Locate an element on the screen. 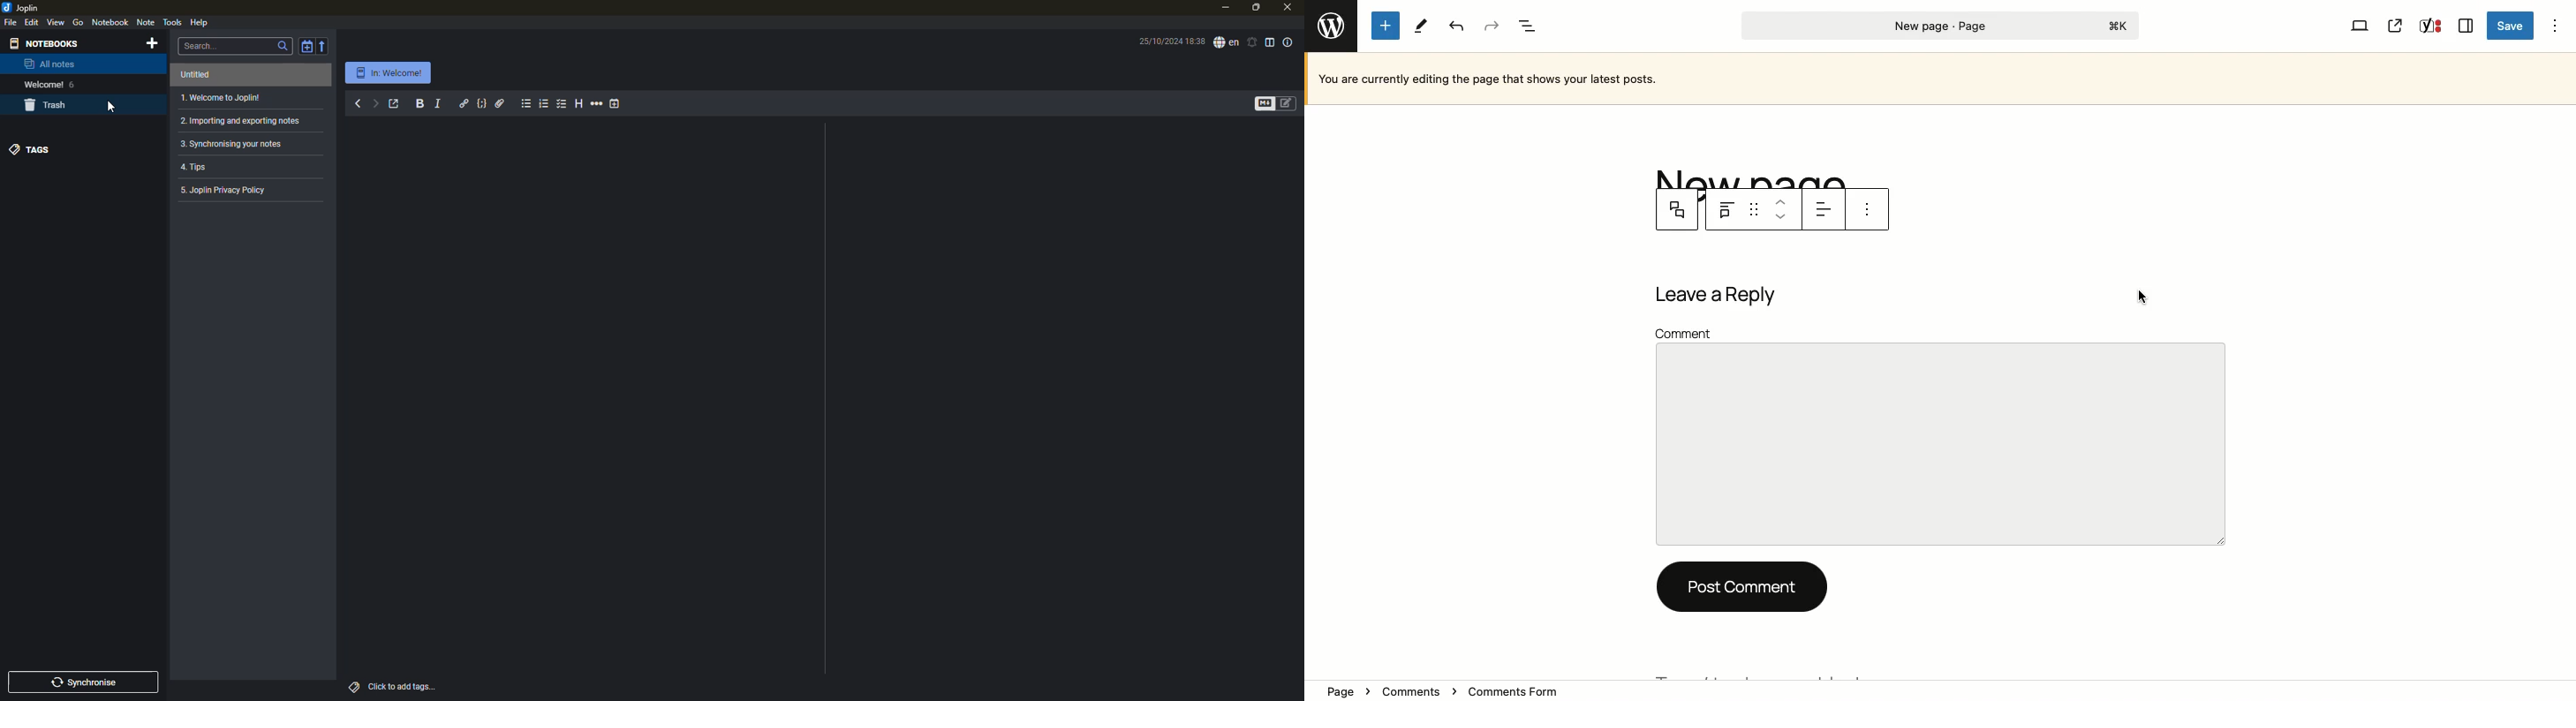  attach file is located at coordinates (501, 102).